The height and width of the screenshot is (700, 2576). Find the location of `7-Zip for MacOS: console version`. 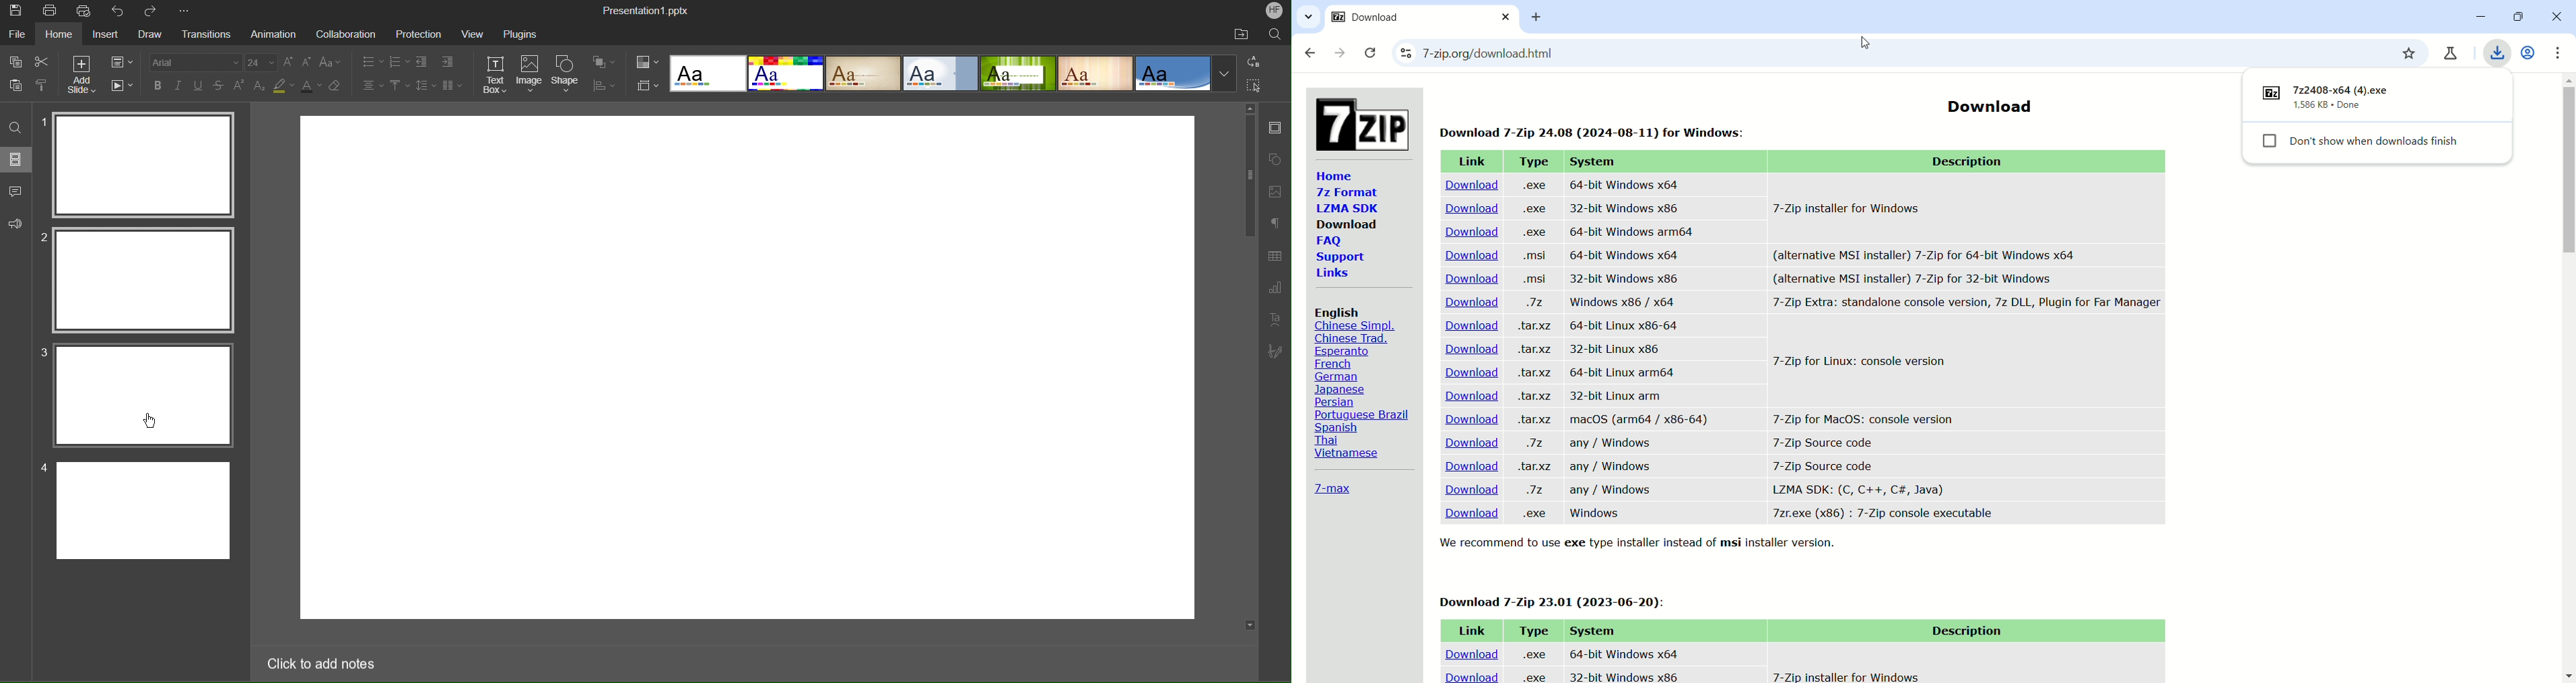

7-Zip for MacOS: console version is located at coordinates (1858, 417).